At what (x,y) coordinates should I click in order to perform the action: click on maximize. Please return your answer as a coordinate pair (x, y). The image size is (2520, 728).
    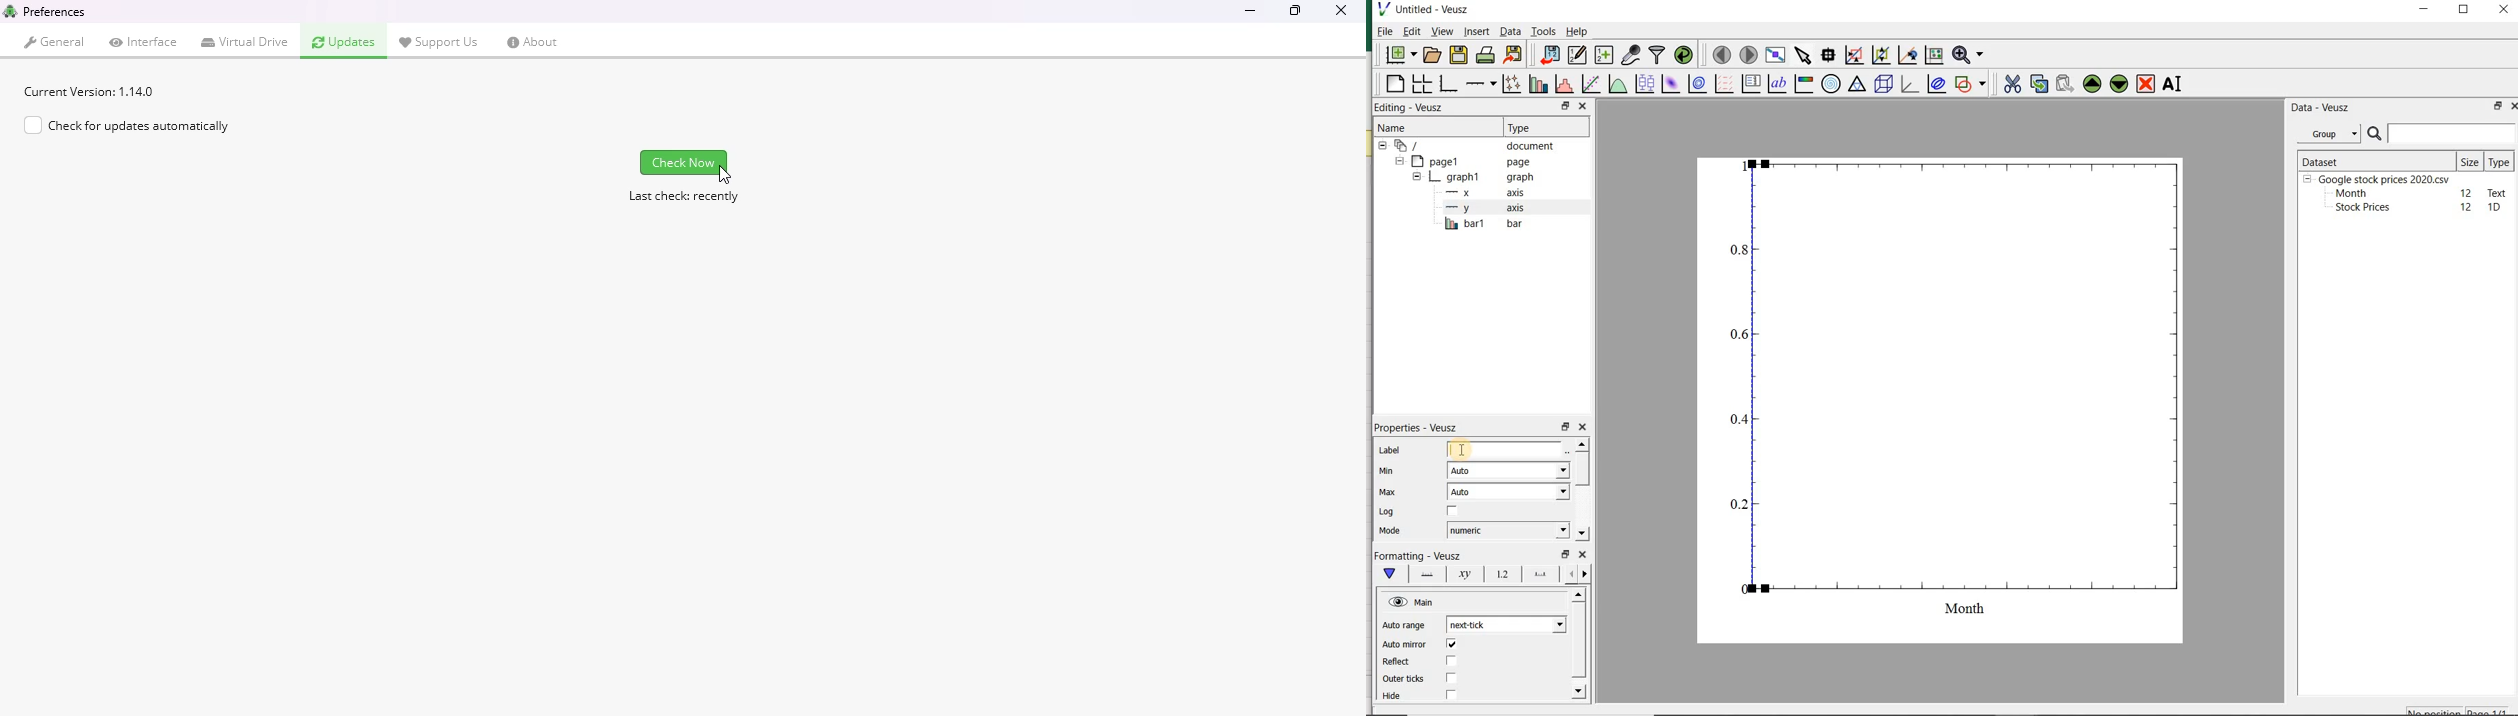
    Looking at the image, I should click on (1296, 10).